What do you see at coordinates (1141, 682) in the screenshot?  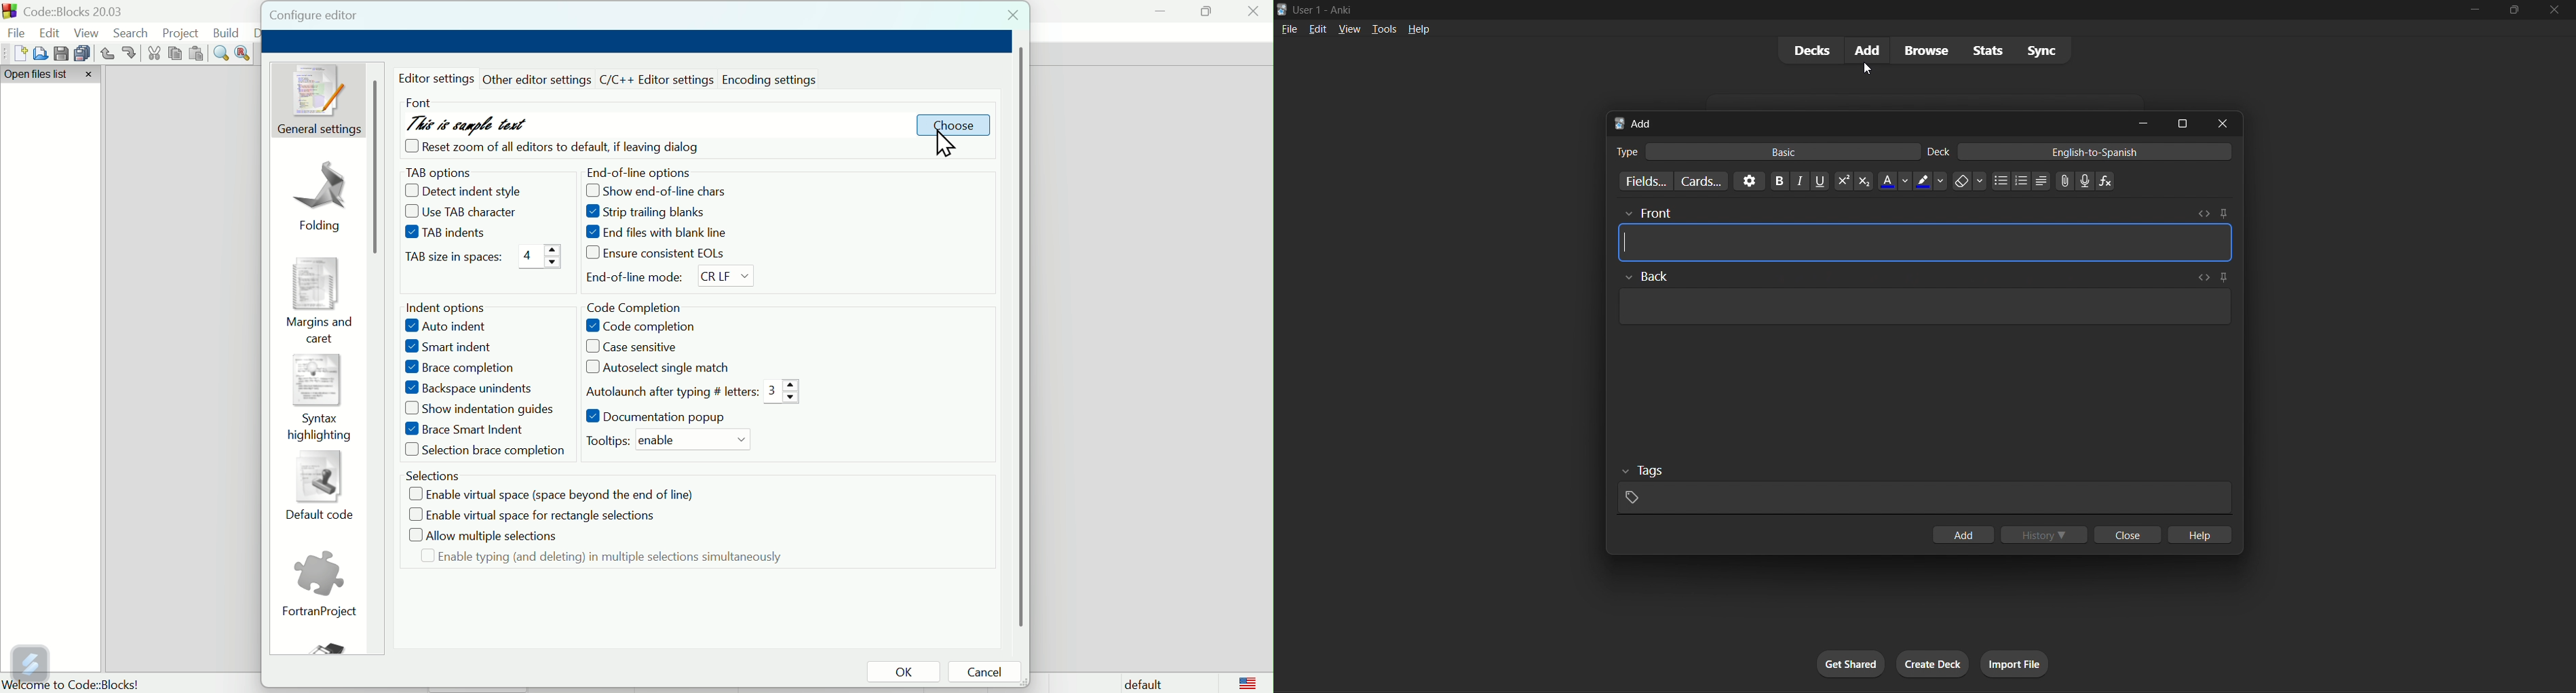 I see `Default` at bounding box center [1141, 682].